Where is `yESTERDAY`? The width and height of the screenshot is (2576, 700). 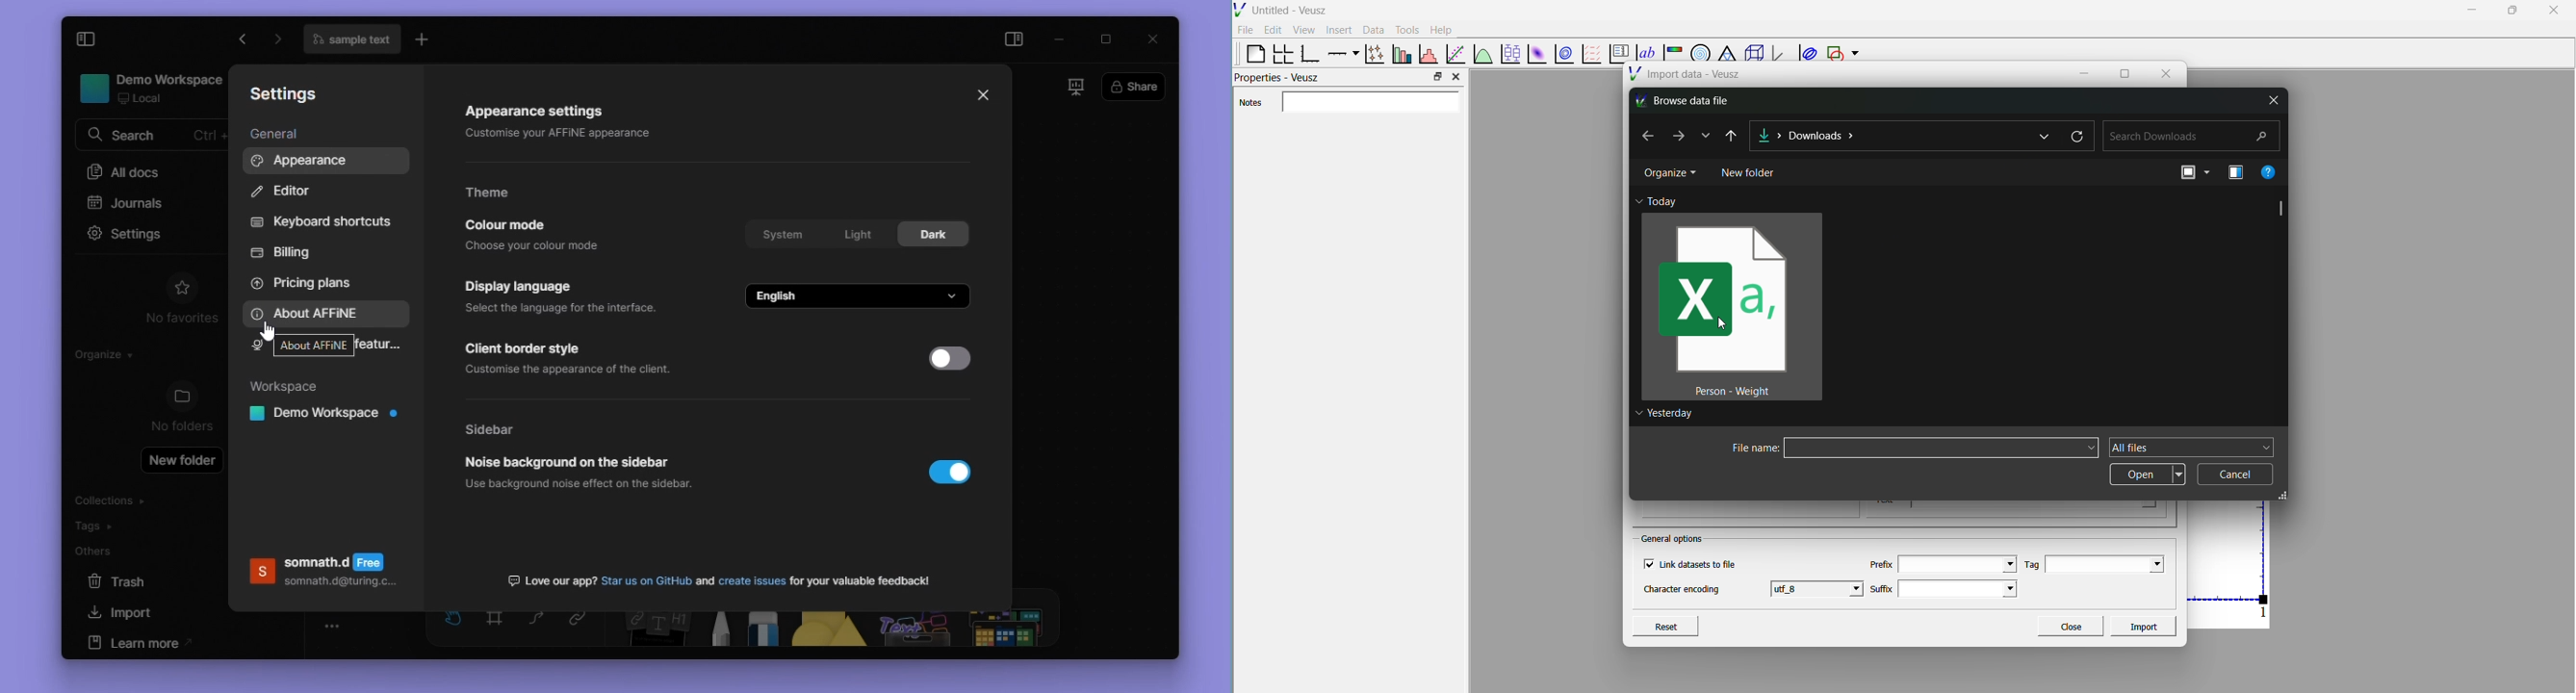 yESTERDAY is located at coordinates (1668, 416).